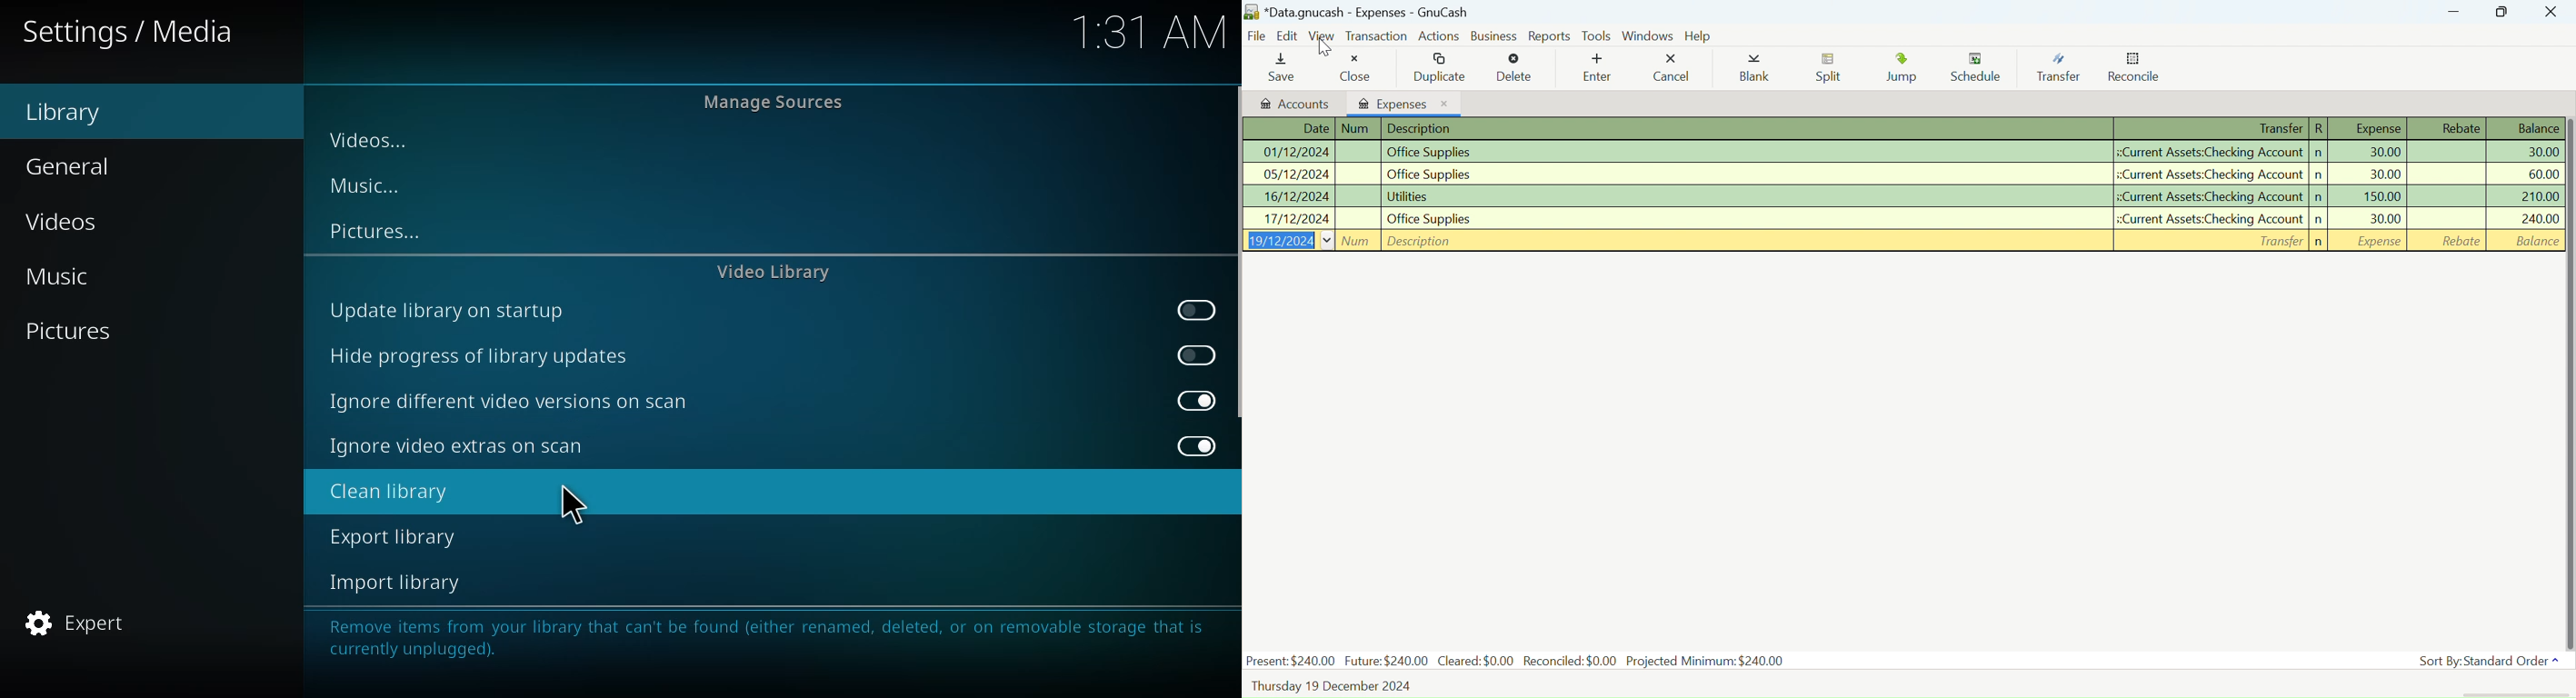 This screenshot has height=700, width=2576. What do you see at coordinates (1376, 37) in the screenshot?
I see `Transaction` at bounding box center [1376, 37].